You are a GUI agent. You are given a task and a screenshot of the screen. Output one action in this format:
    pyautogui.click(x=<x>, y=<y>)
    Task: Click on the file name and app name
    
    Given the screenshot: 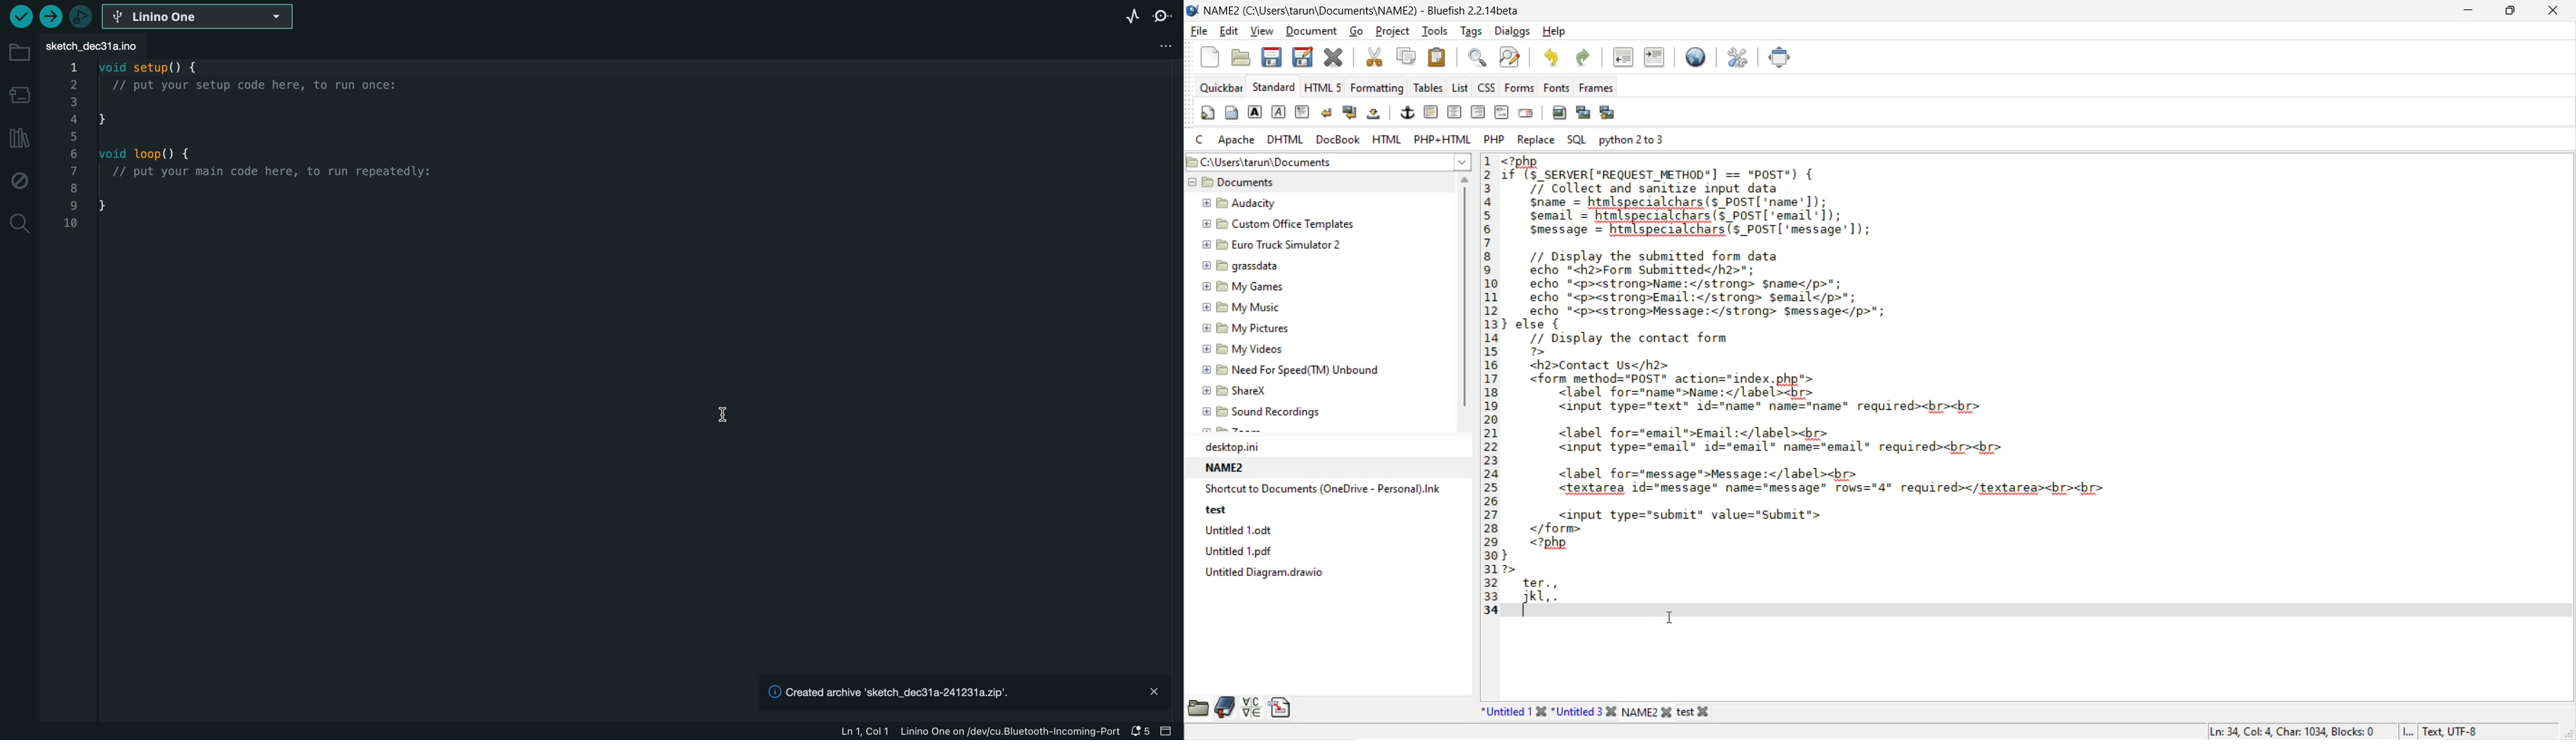 What is the action you would take?
    pyautogui.click(x=1365, y=11)
    